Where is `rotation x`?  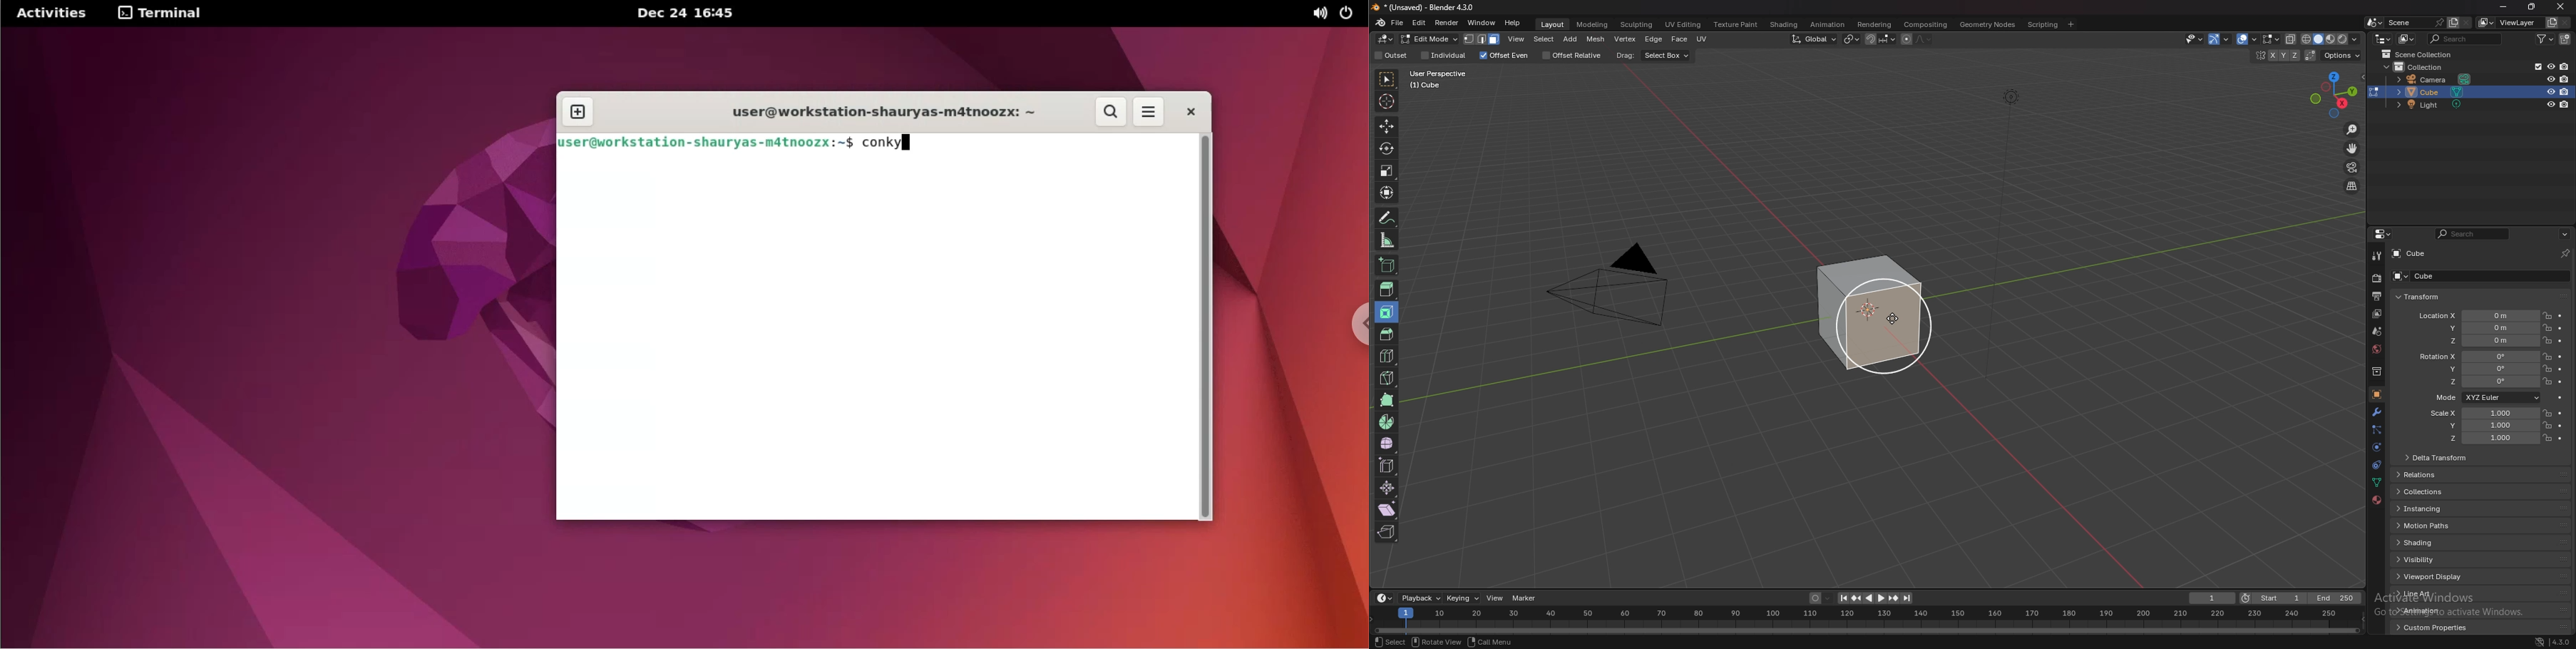 rotation x is located at coordinates (2478, 357).